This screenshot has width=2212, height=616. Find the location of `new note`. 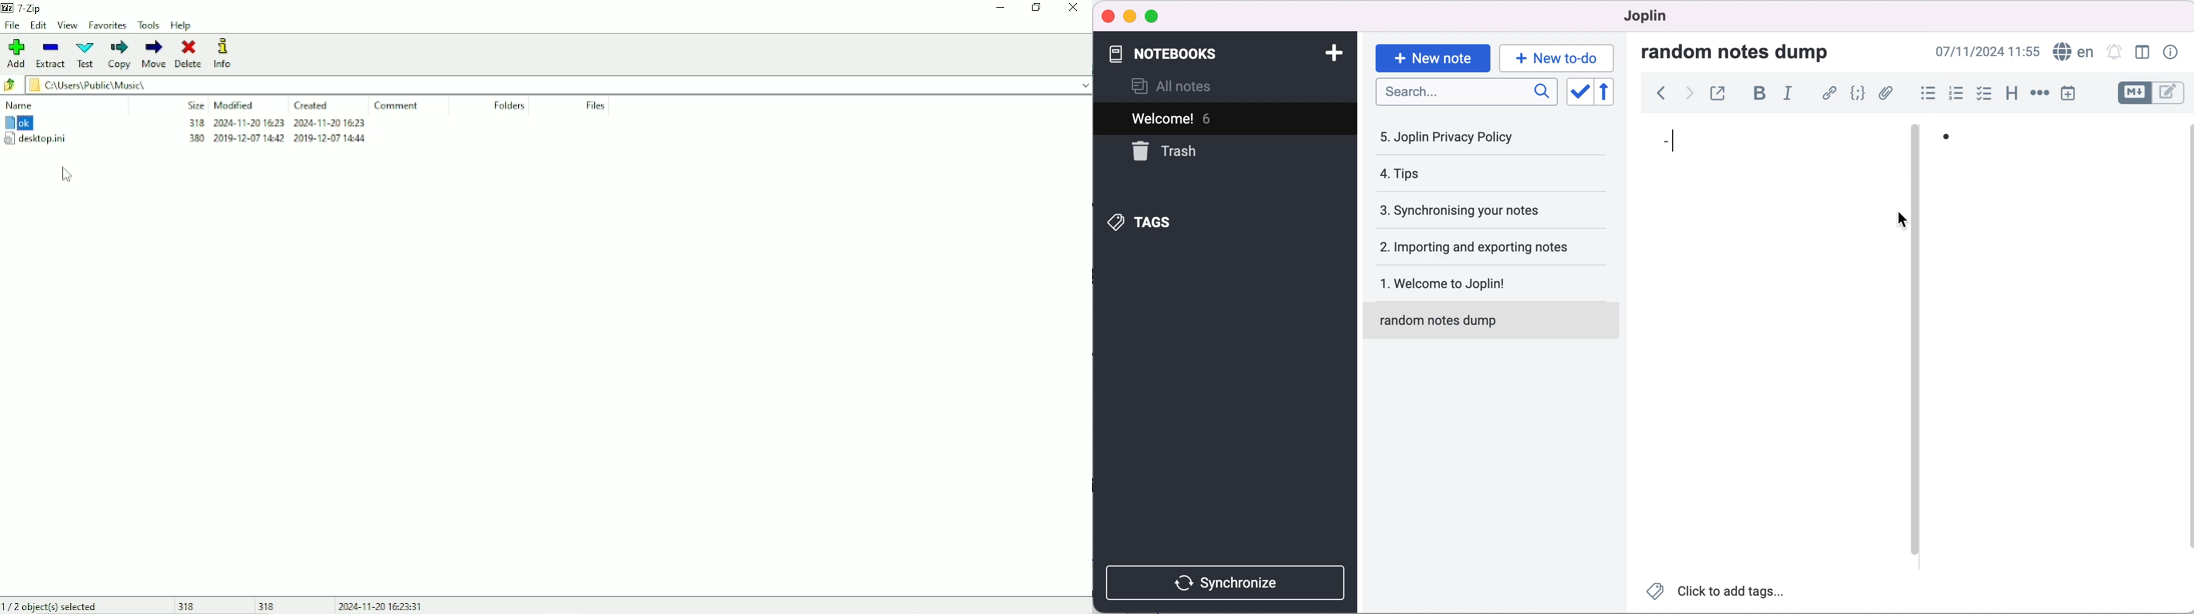

new note is located at coordinates (1432, 57).